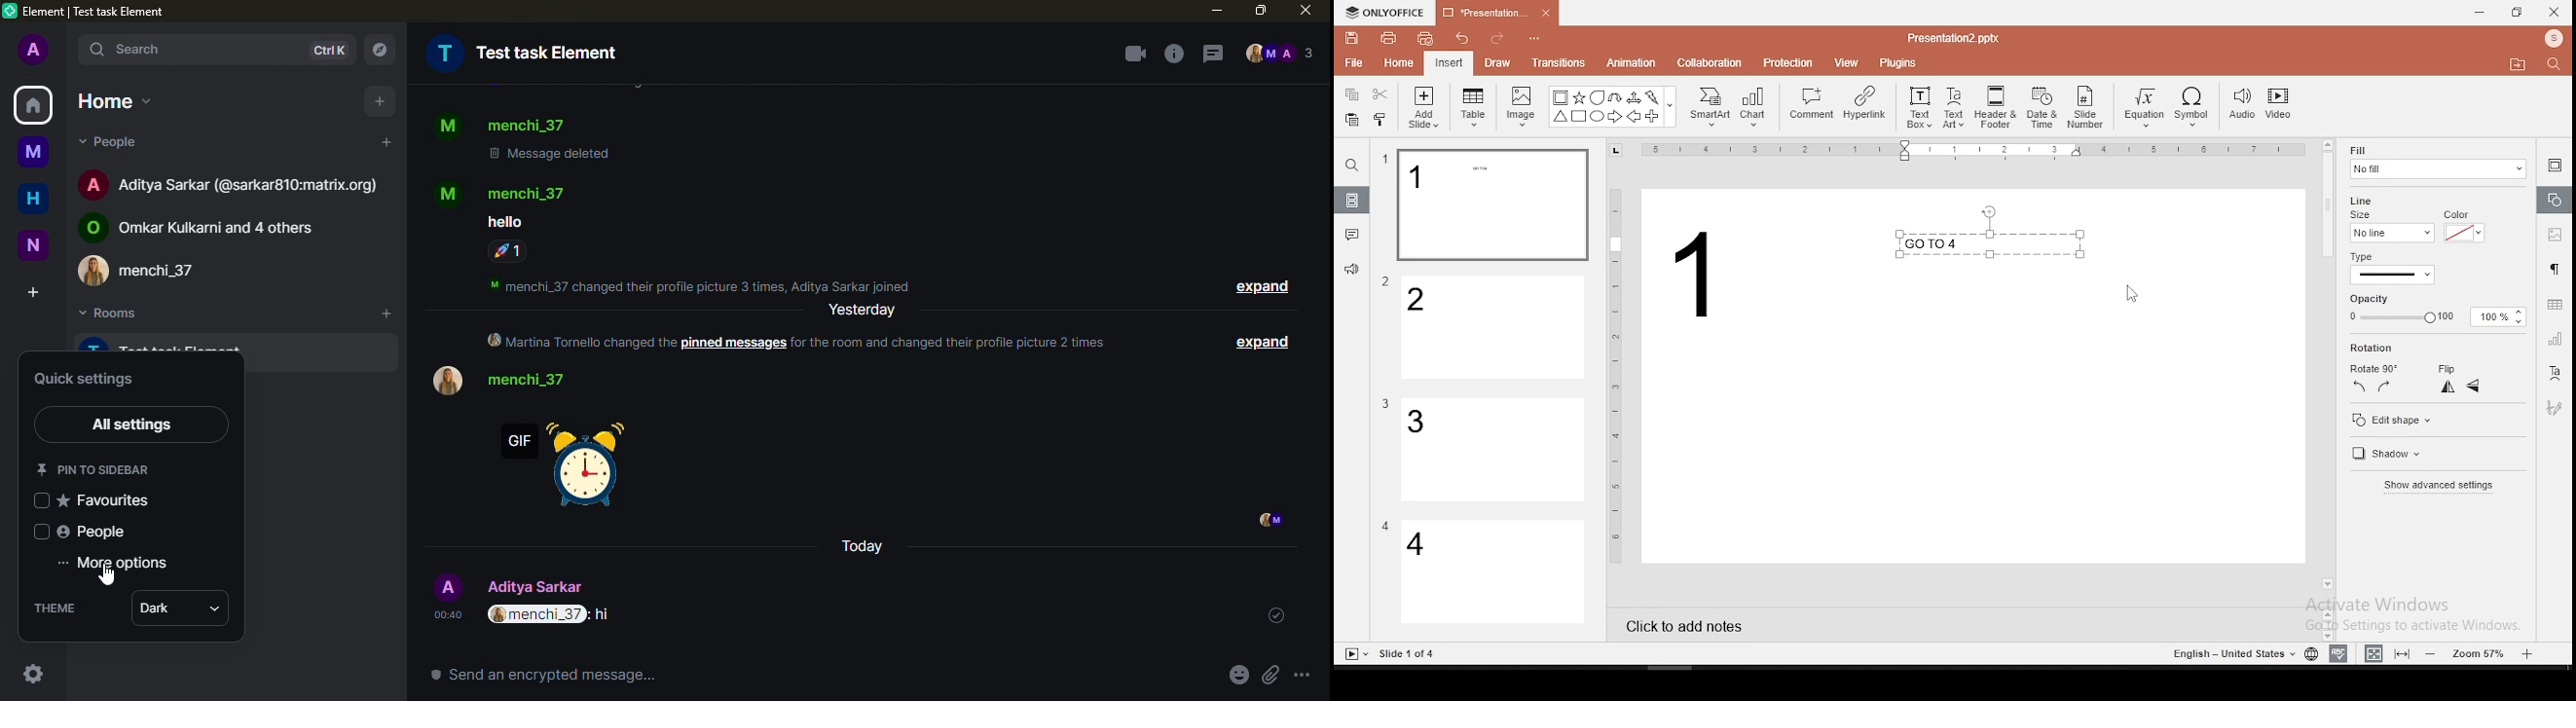 The height and width of the screenshot is (728, 2576). I want to click on people, so click(1278, 55).